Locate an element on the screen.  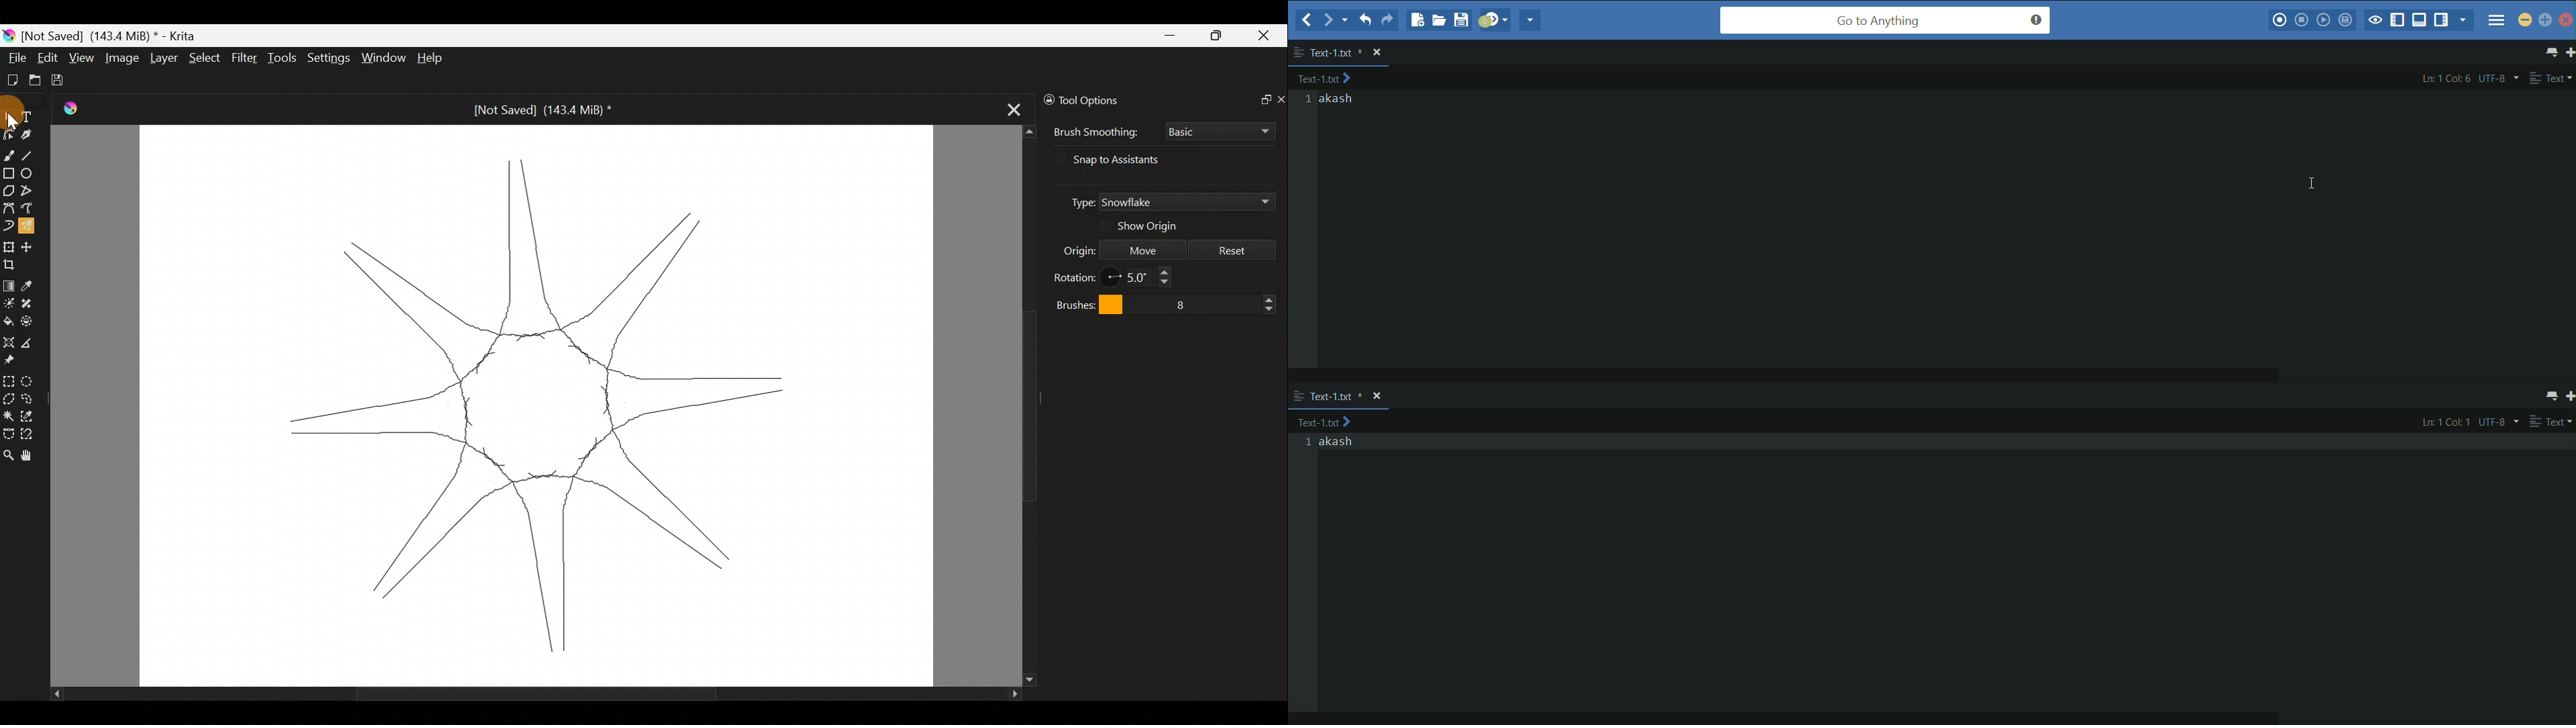
Close is located at coordinates (1267, 35).